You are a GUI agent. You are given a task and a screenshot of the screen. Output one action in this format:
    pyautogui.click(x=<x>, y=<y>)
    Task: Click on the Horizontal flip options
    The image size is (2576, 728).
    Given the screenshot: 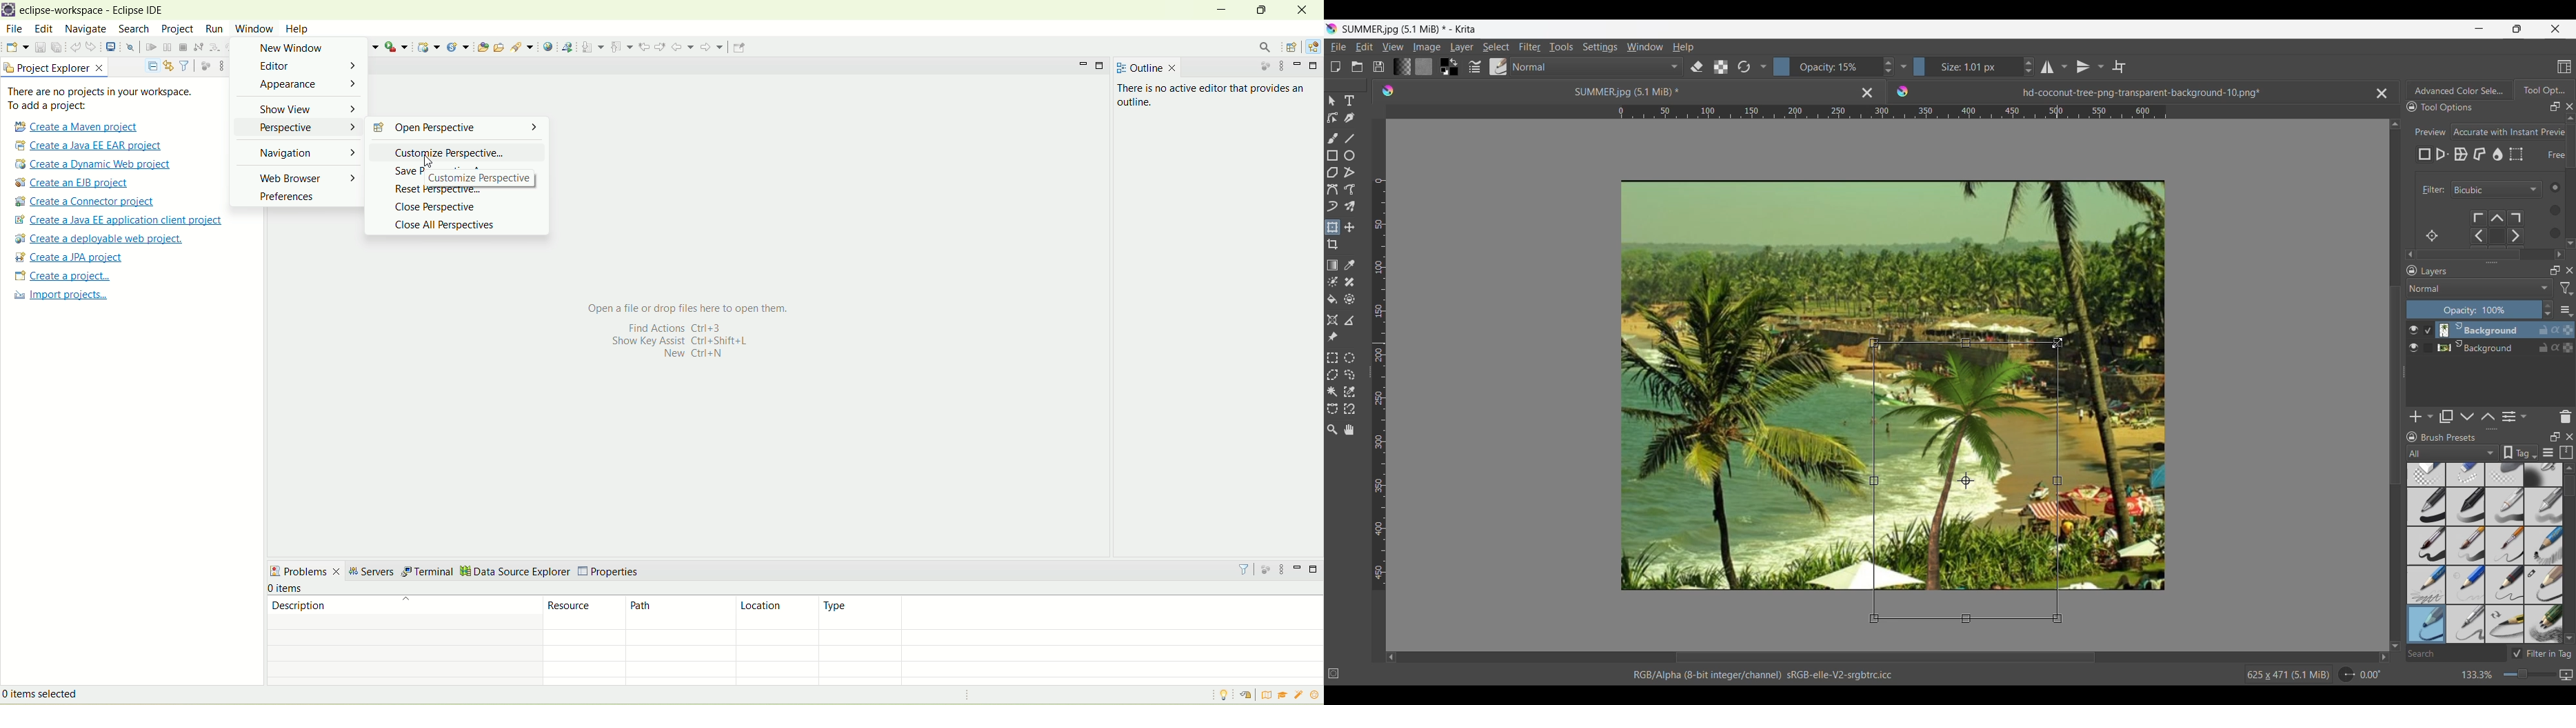 What is the action you would take?
    pyautogui.click(x=2064, y=67)
    